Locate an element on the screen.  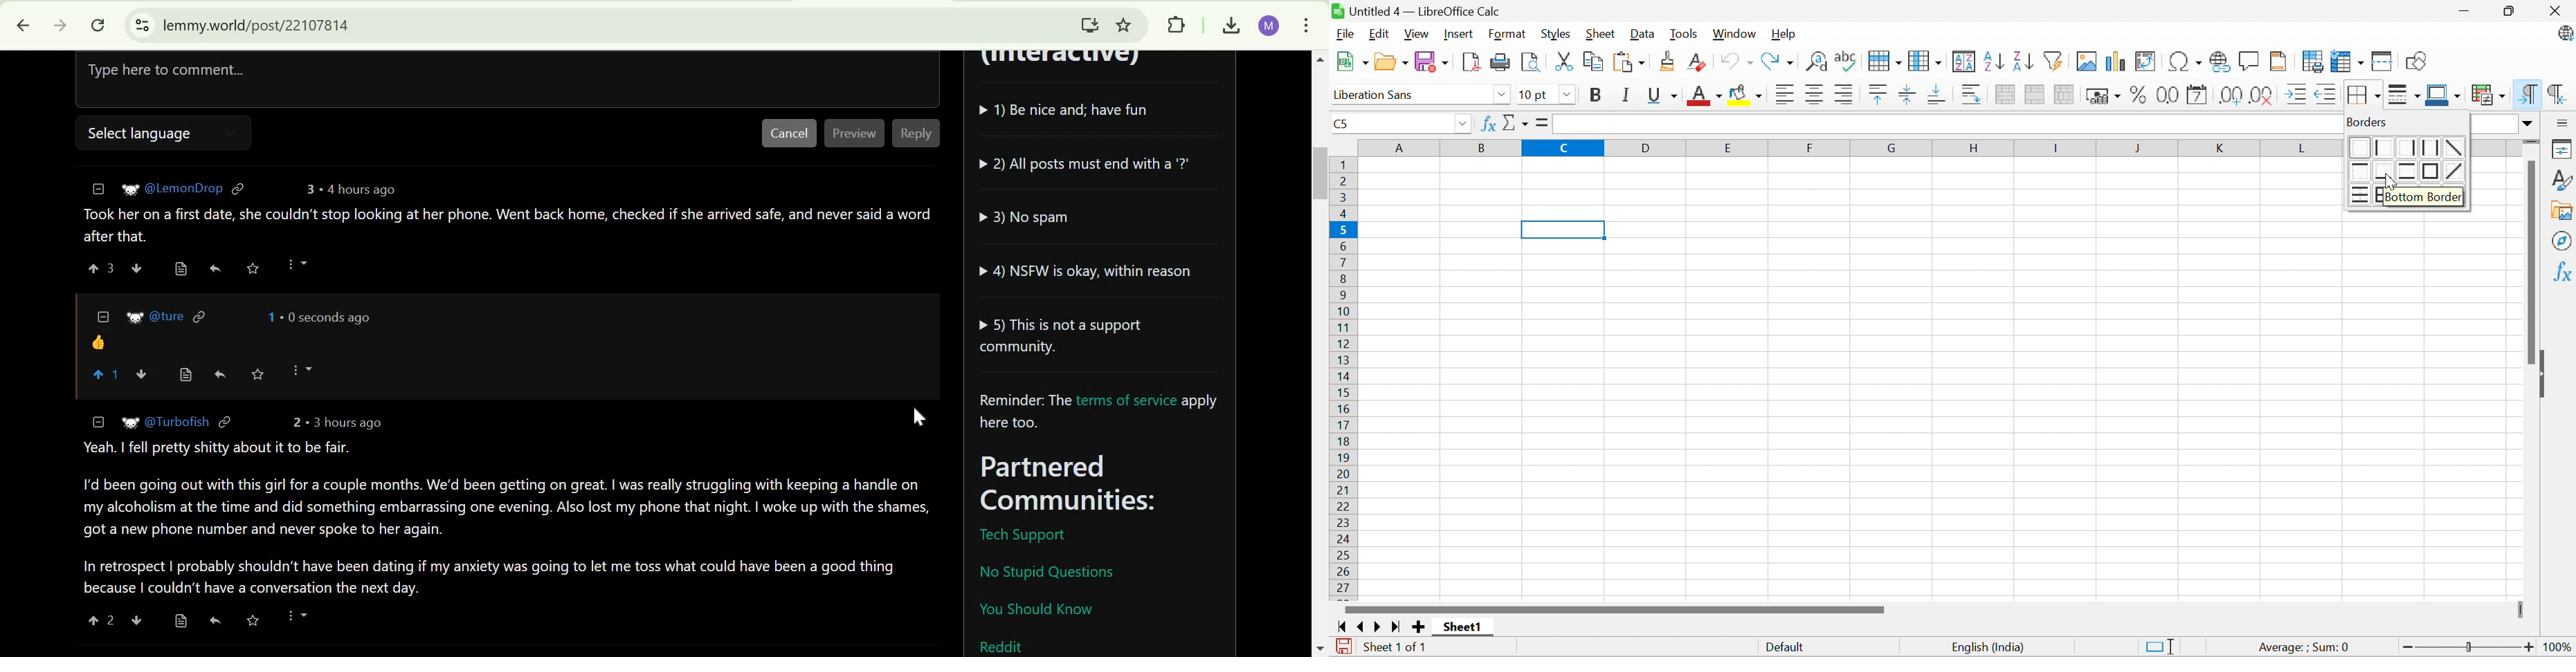
Sheet 1 of 1 is located at coordinates (1395, 645).